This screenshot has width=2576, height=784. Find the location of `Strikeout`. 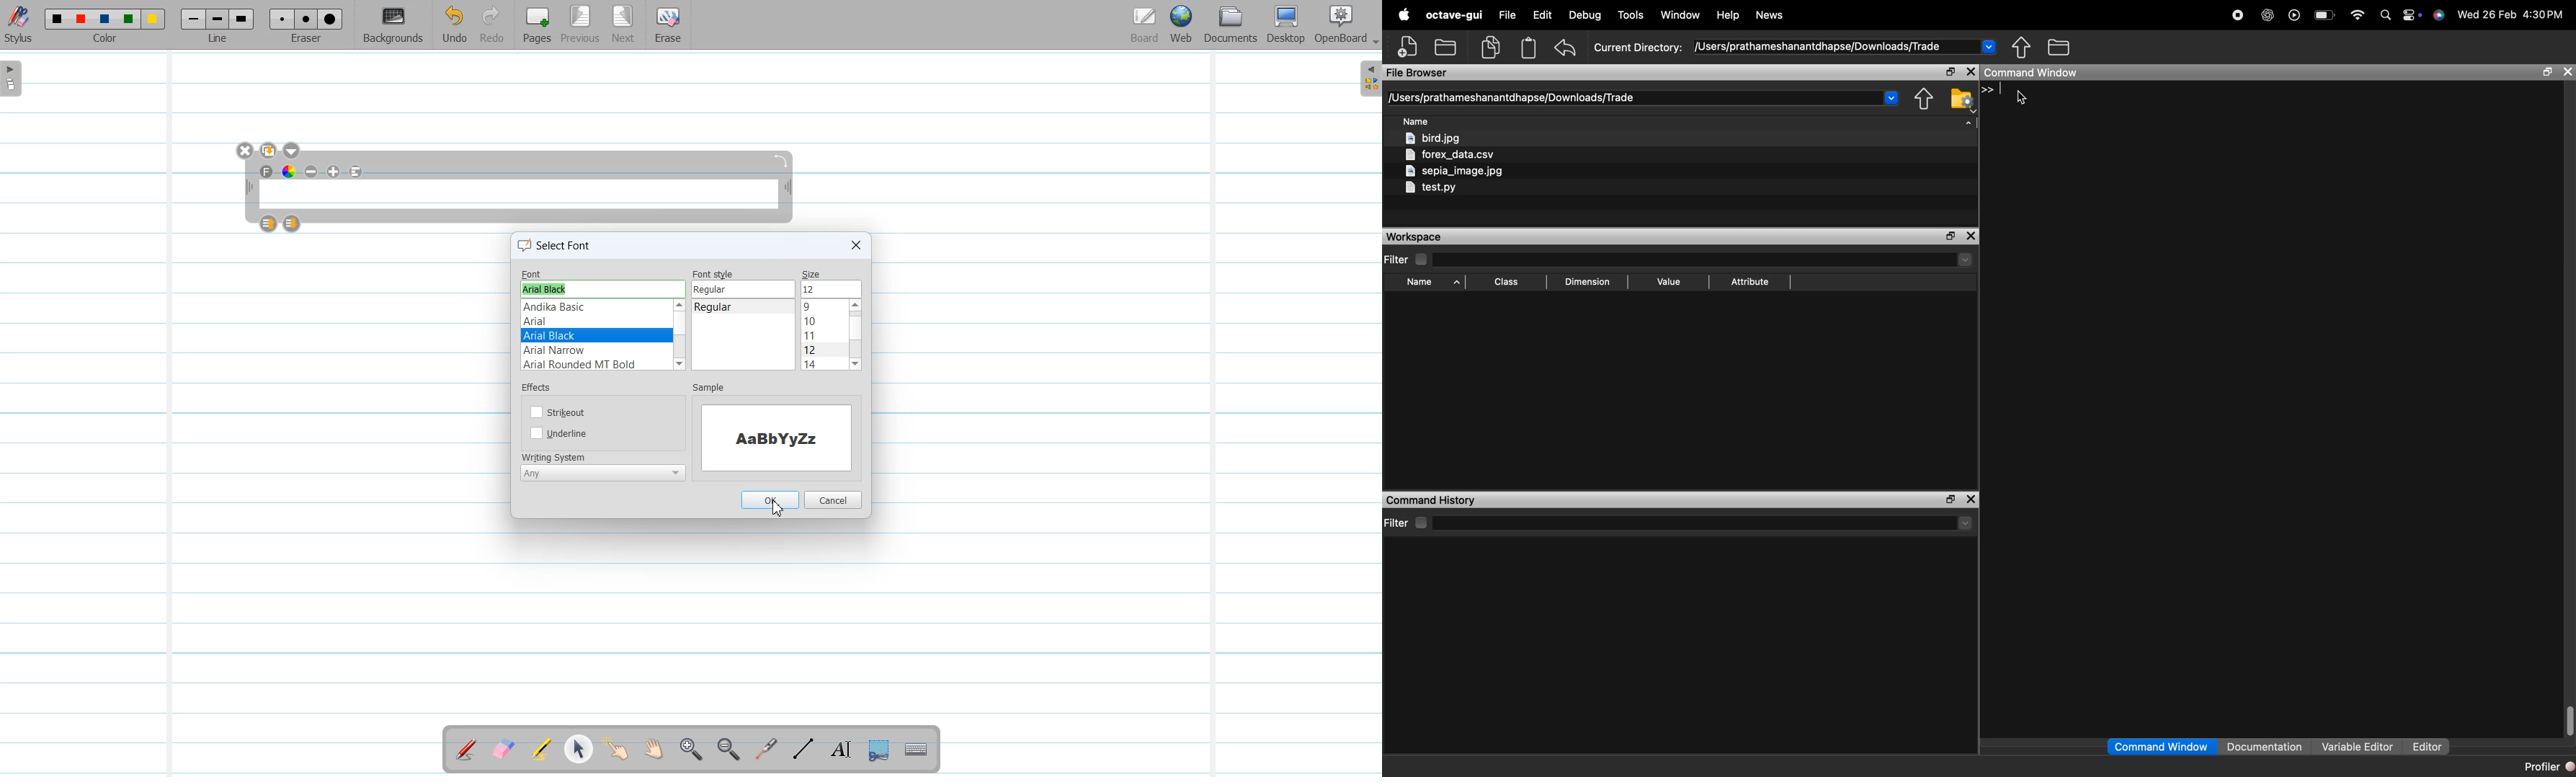

Strikeout is located at coordinates (560, 411).